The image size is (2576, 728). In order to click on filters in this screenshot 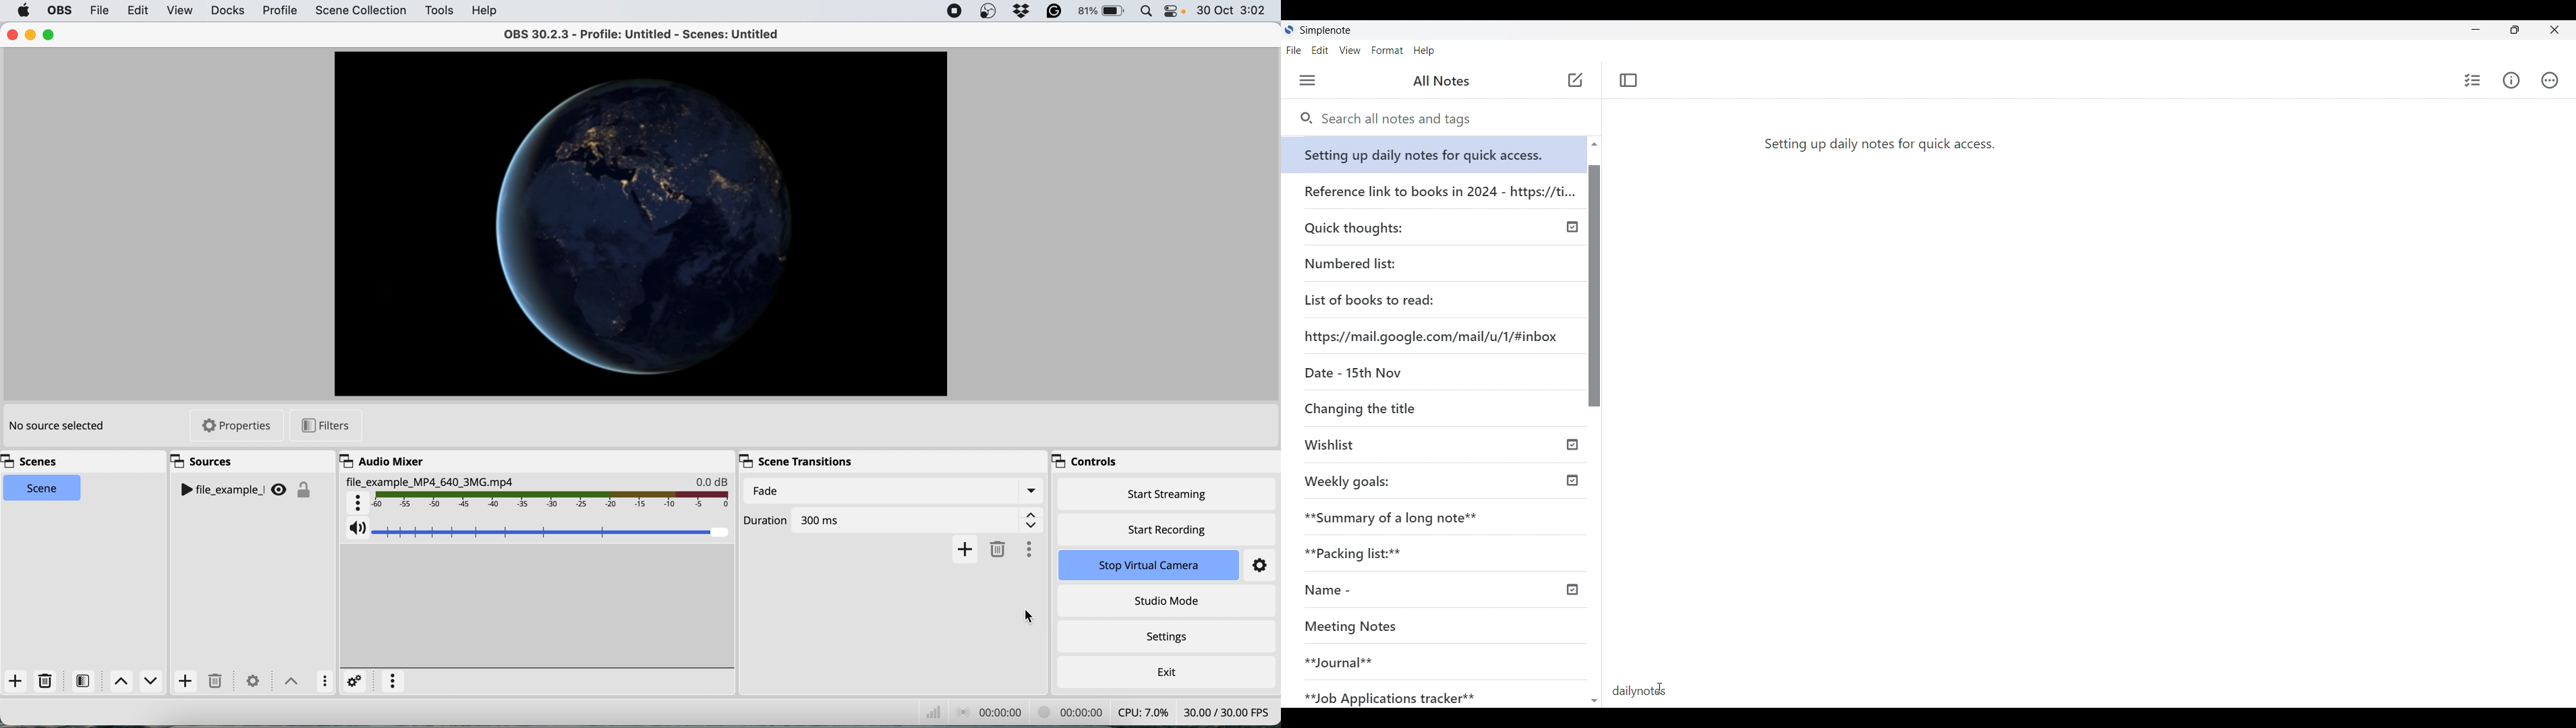, I will do `click(85, 681)`.